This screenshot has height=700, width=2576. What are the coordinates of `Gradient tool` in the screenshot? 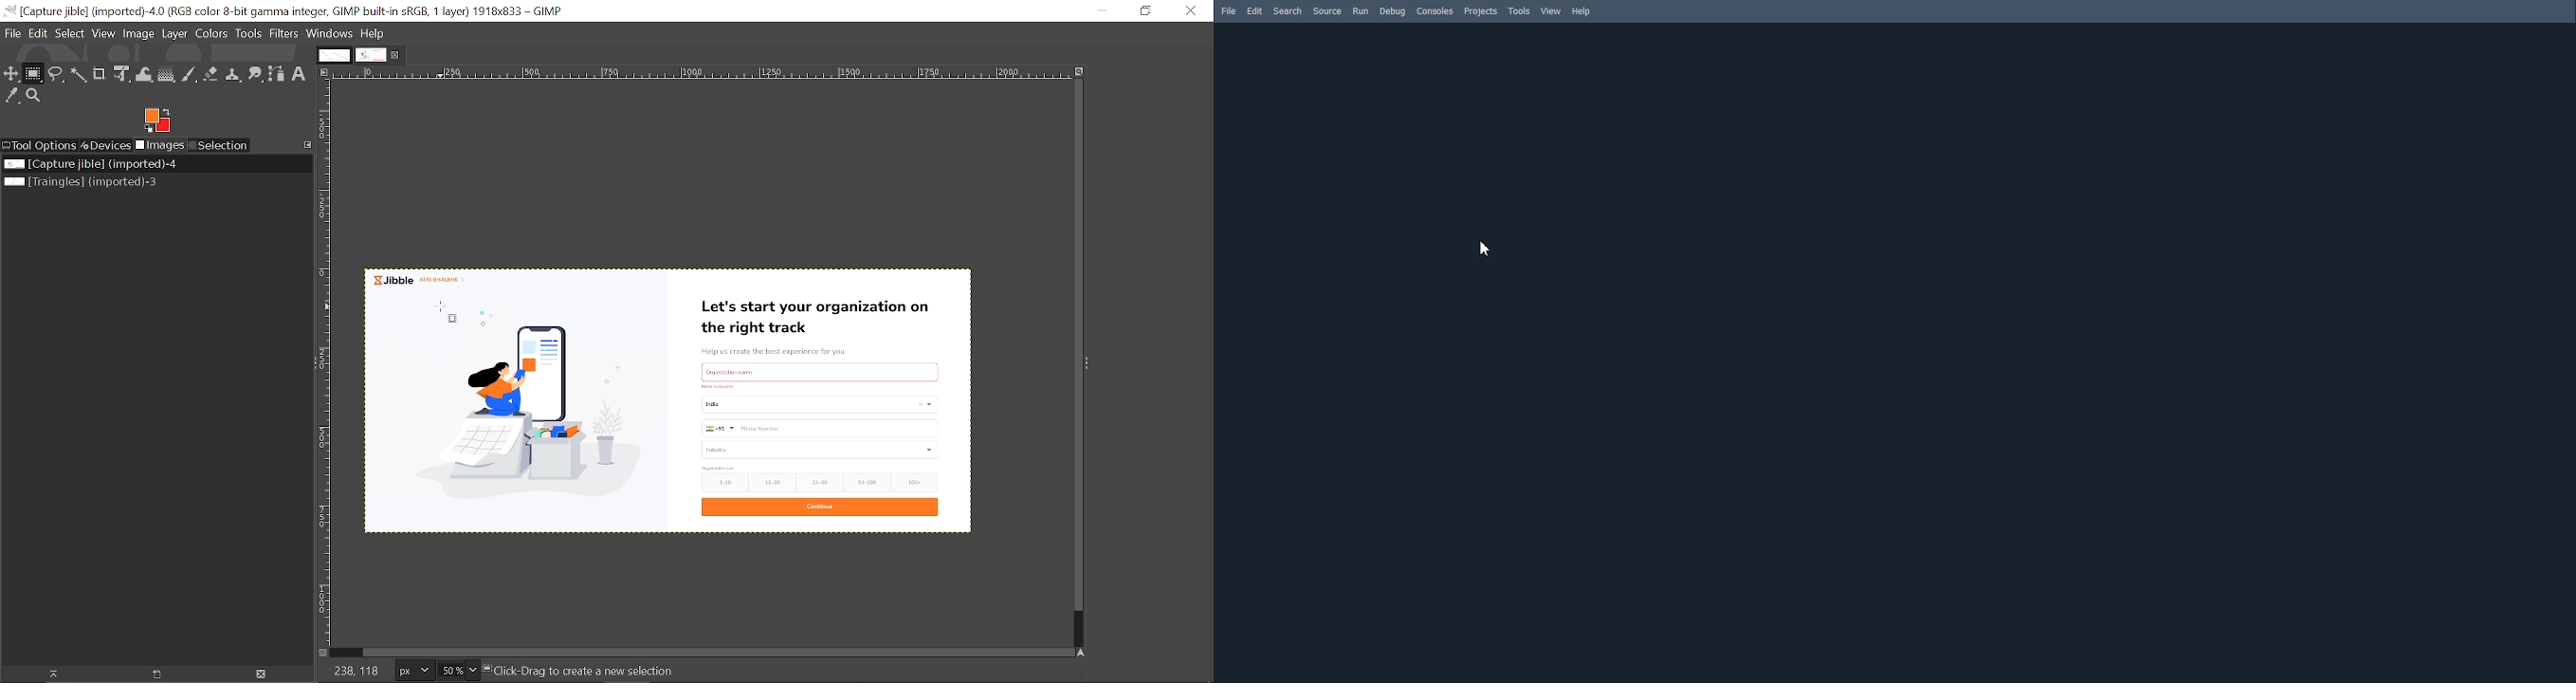 It's located at (167, 74).